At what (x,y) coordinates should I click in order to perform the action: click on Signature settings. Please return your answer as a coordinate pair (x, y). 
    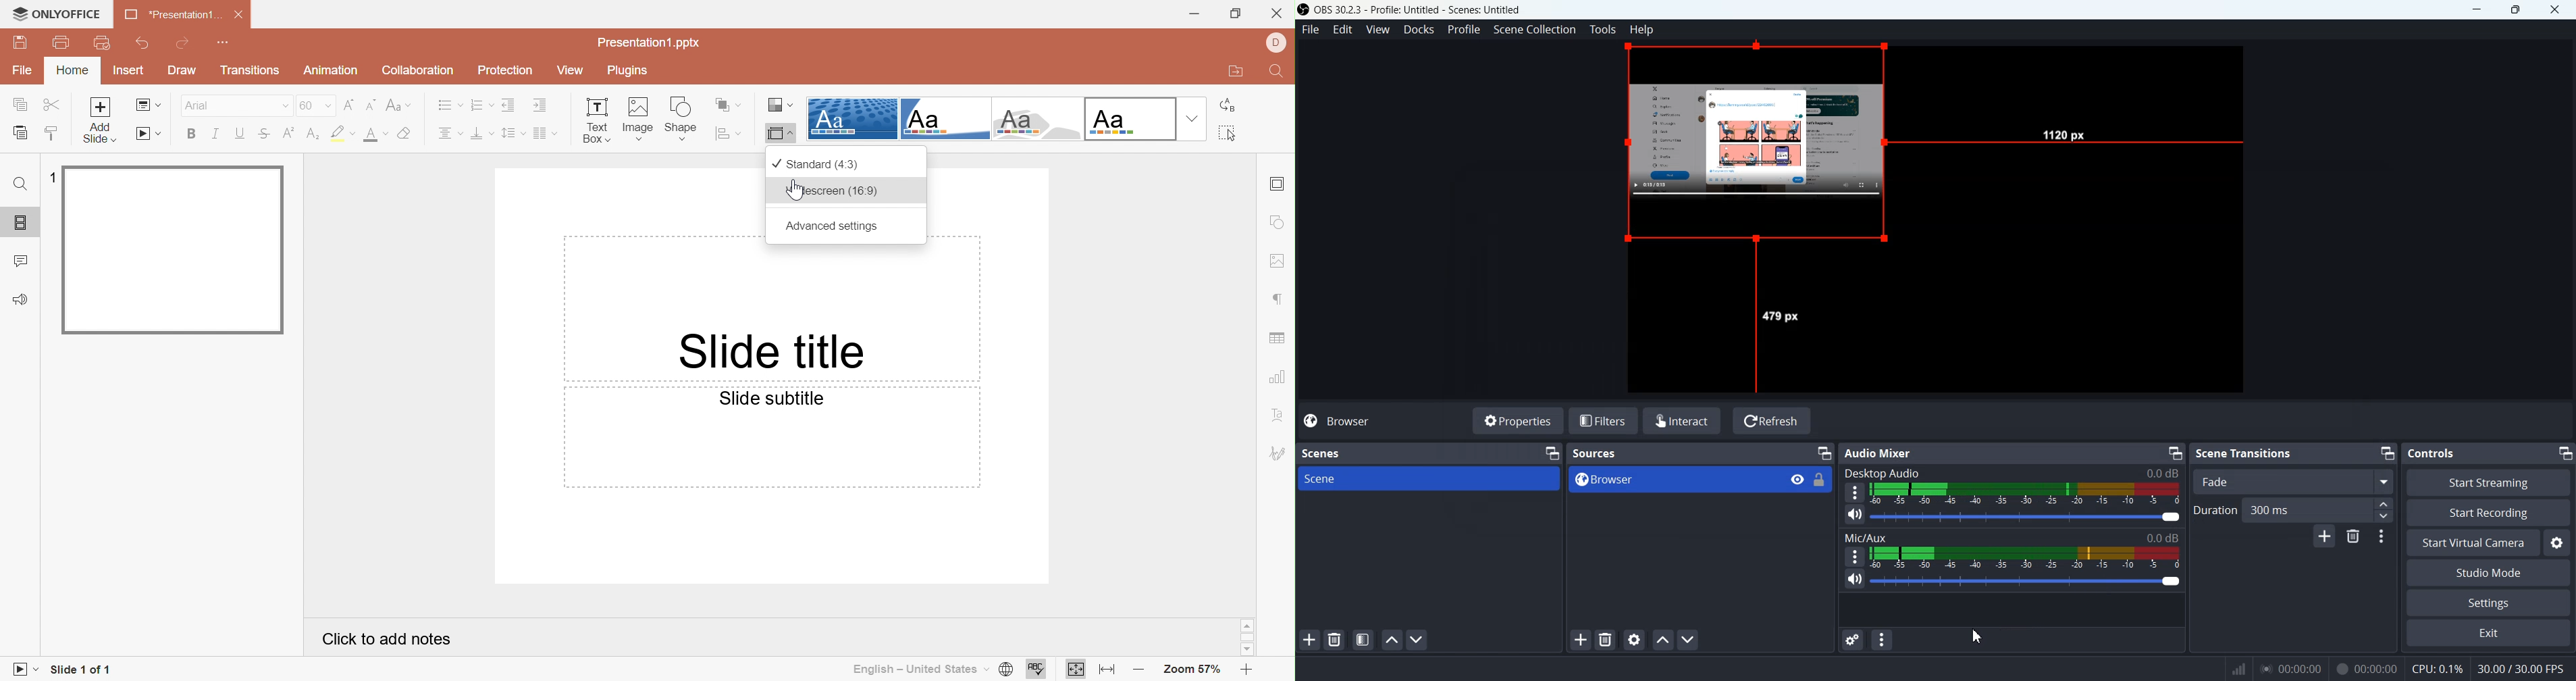
    Looking at the image, I should click on (1278, 453).